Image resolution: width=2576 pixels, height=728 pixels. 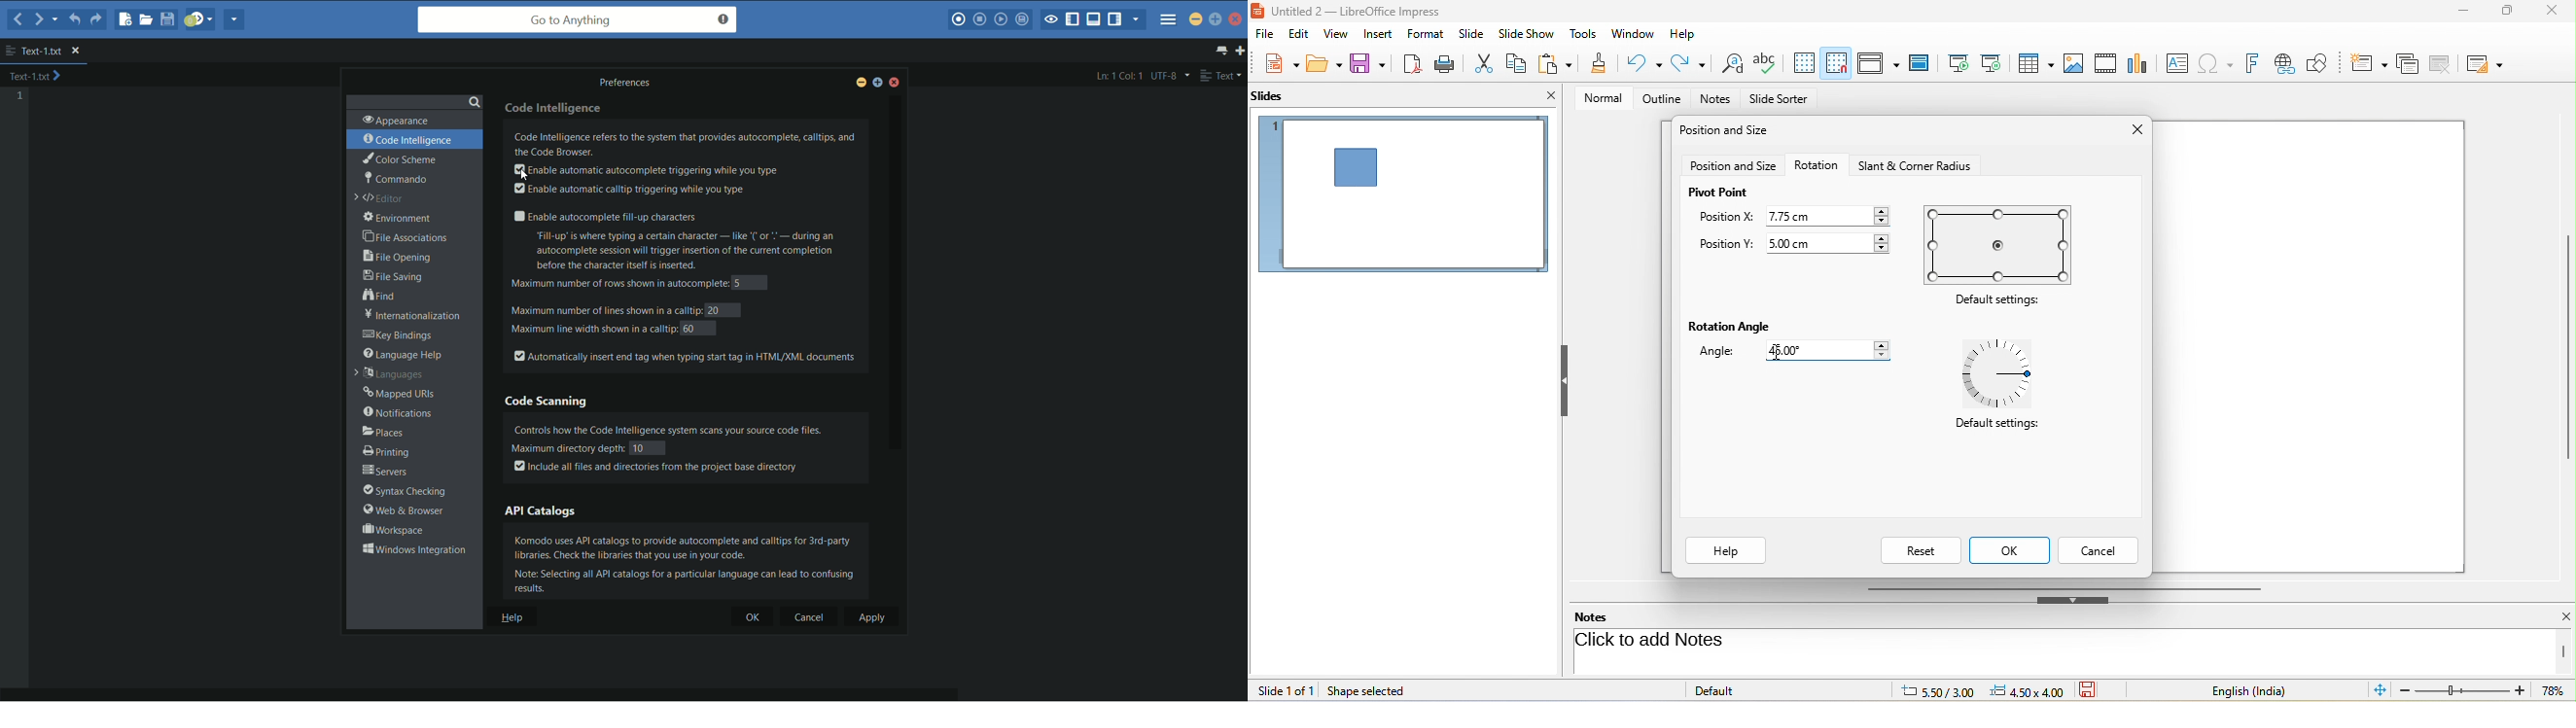 What do you see at coordinates (400, 511) in the screenshot?
I see `web and browser` at bounding box center [400, 511].